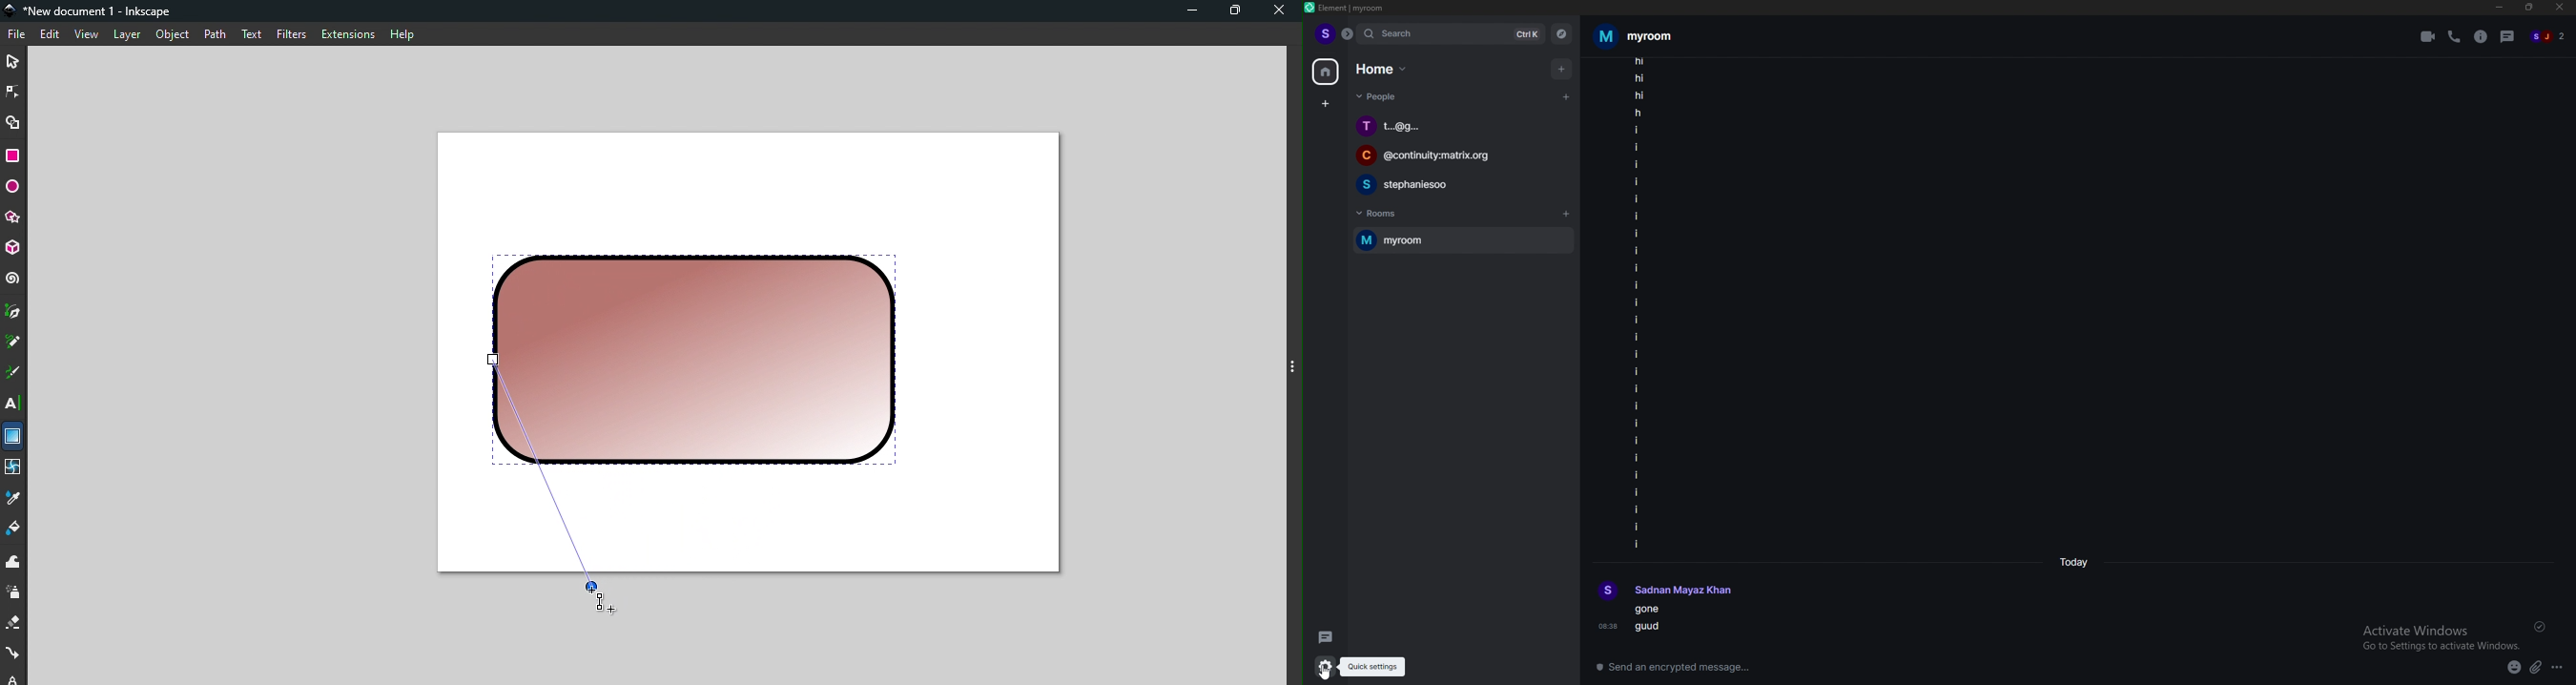 This screenshot has height=700, width=2576. I want to click on title, so click(1349, 7).